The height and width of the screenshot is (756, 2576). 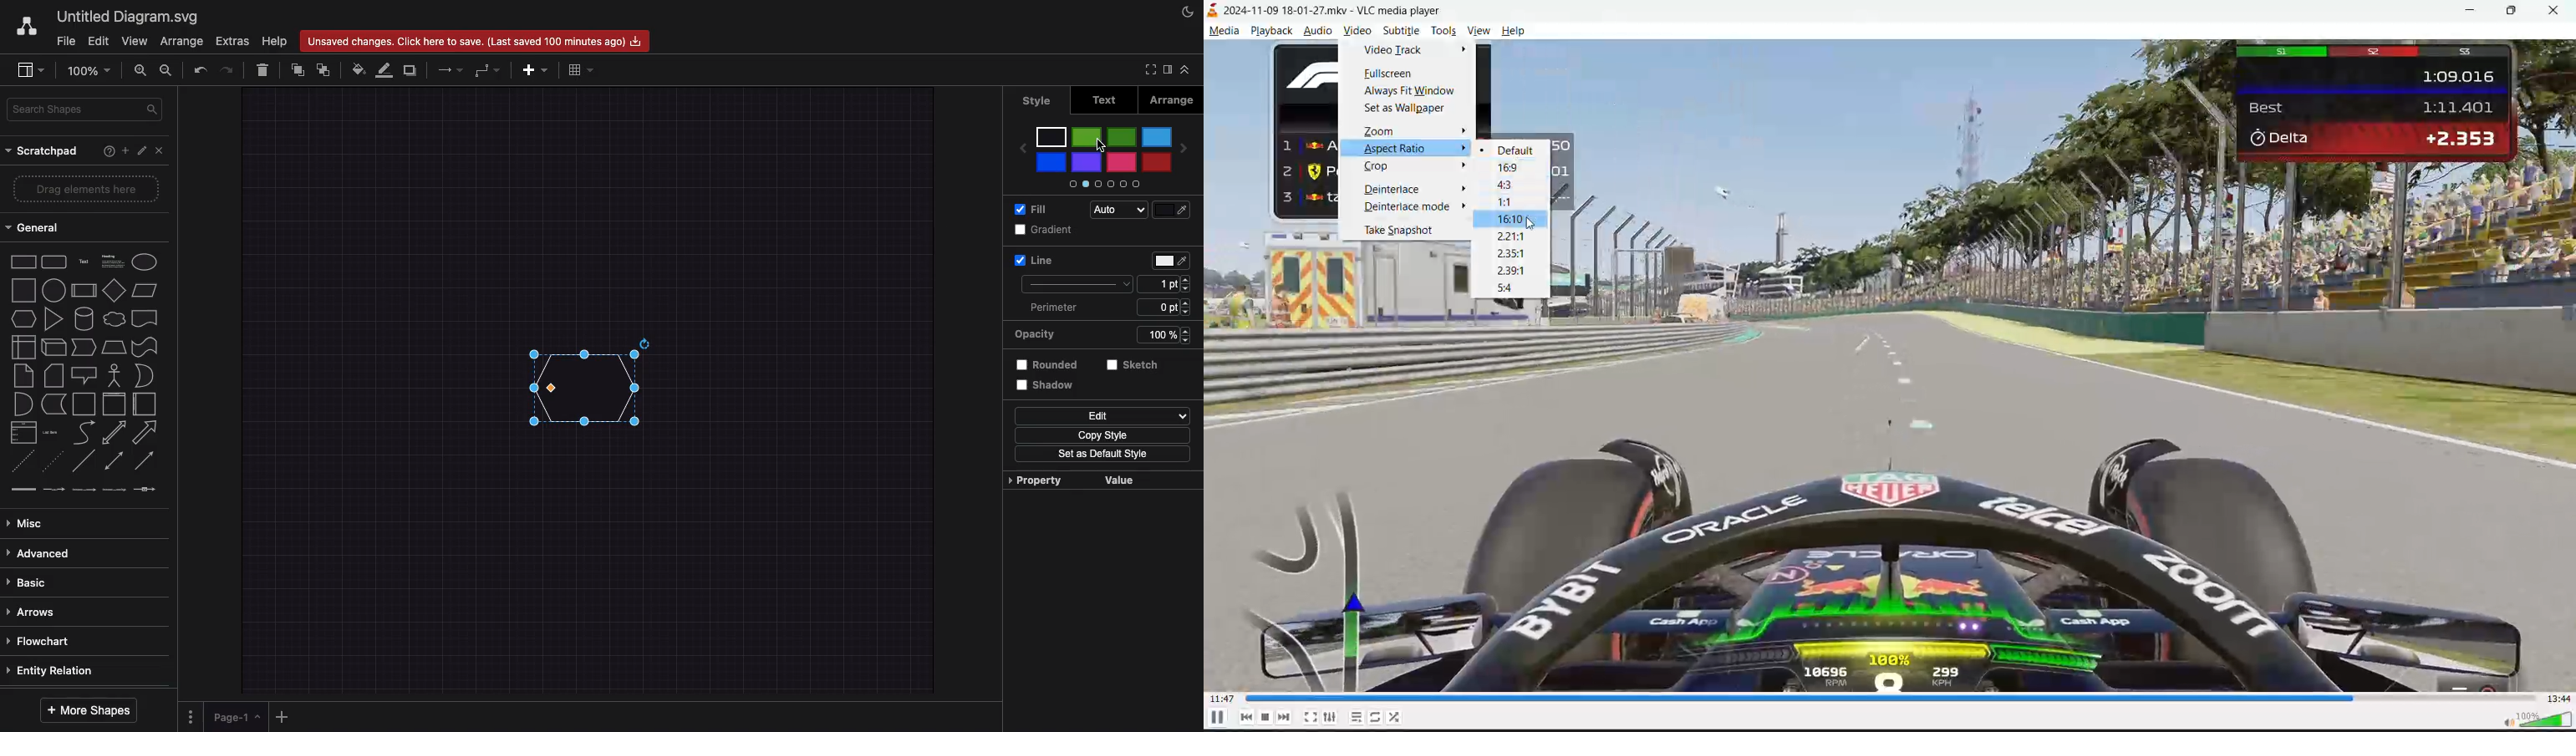 I want to click on Drag elements here, so click(x=89, y=188).